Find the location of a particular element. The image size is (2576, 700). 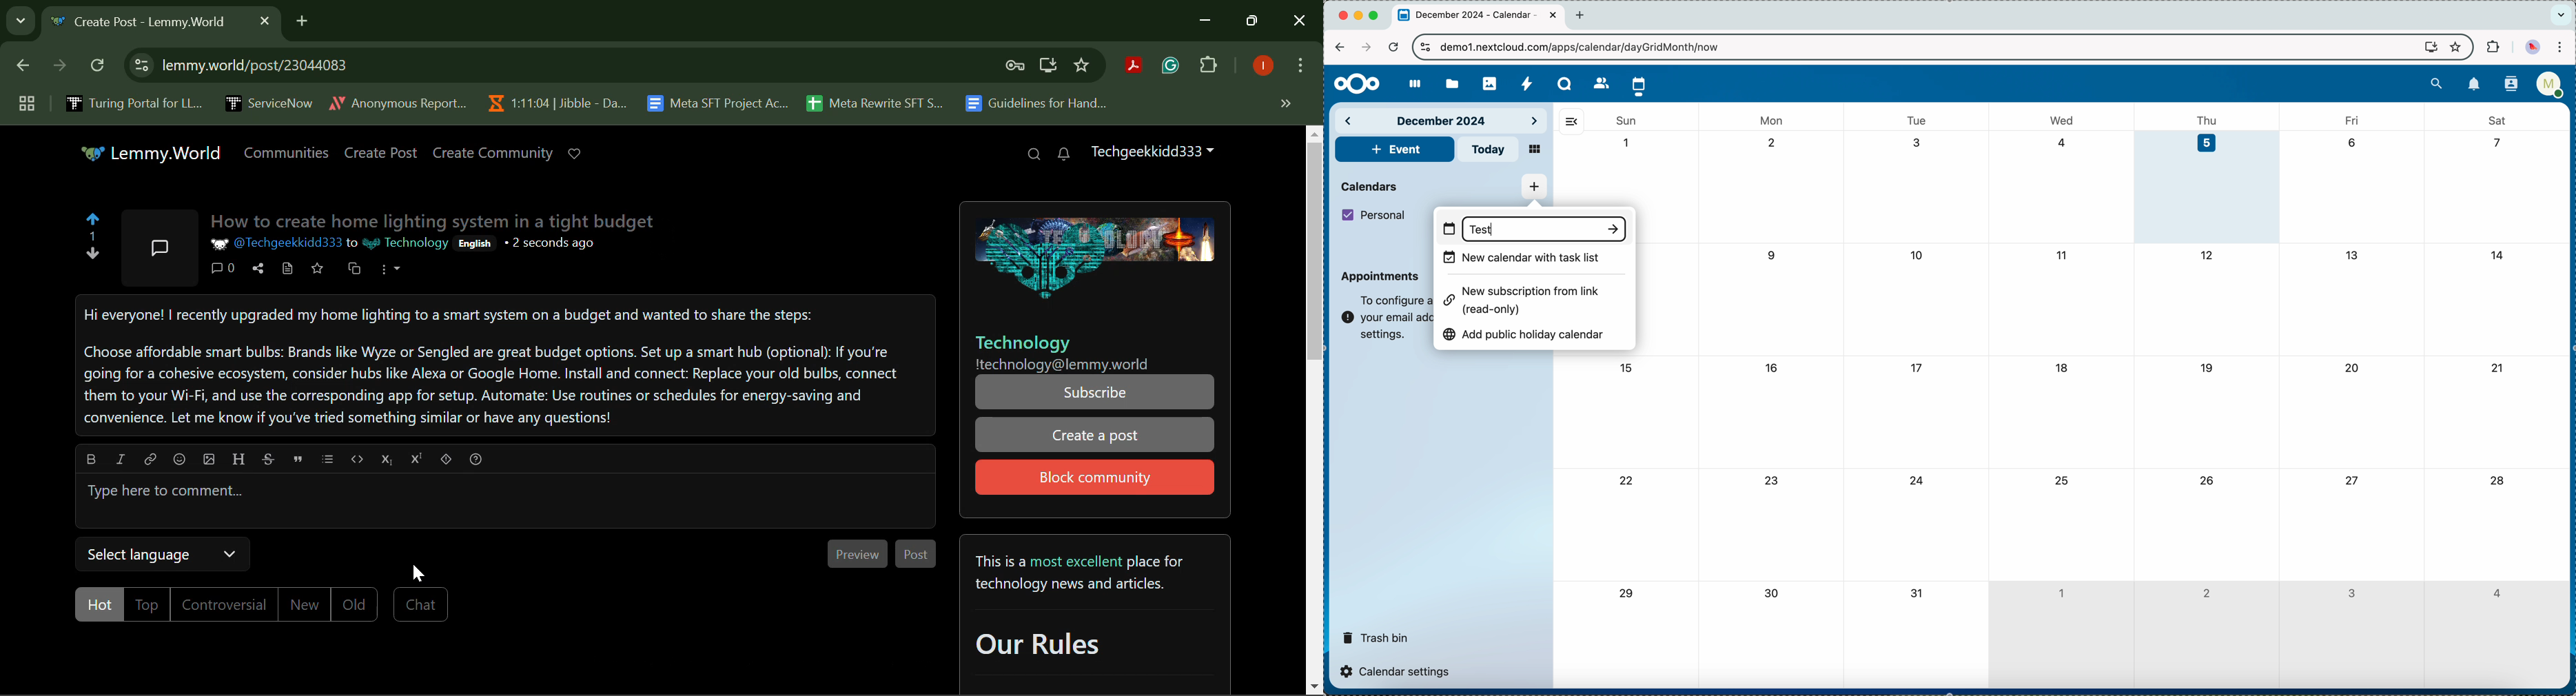

sat is located at coordinates (2497, 120).